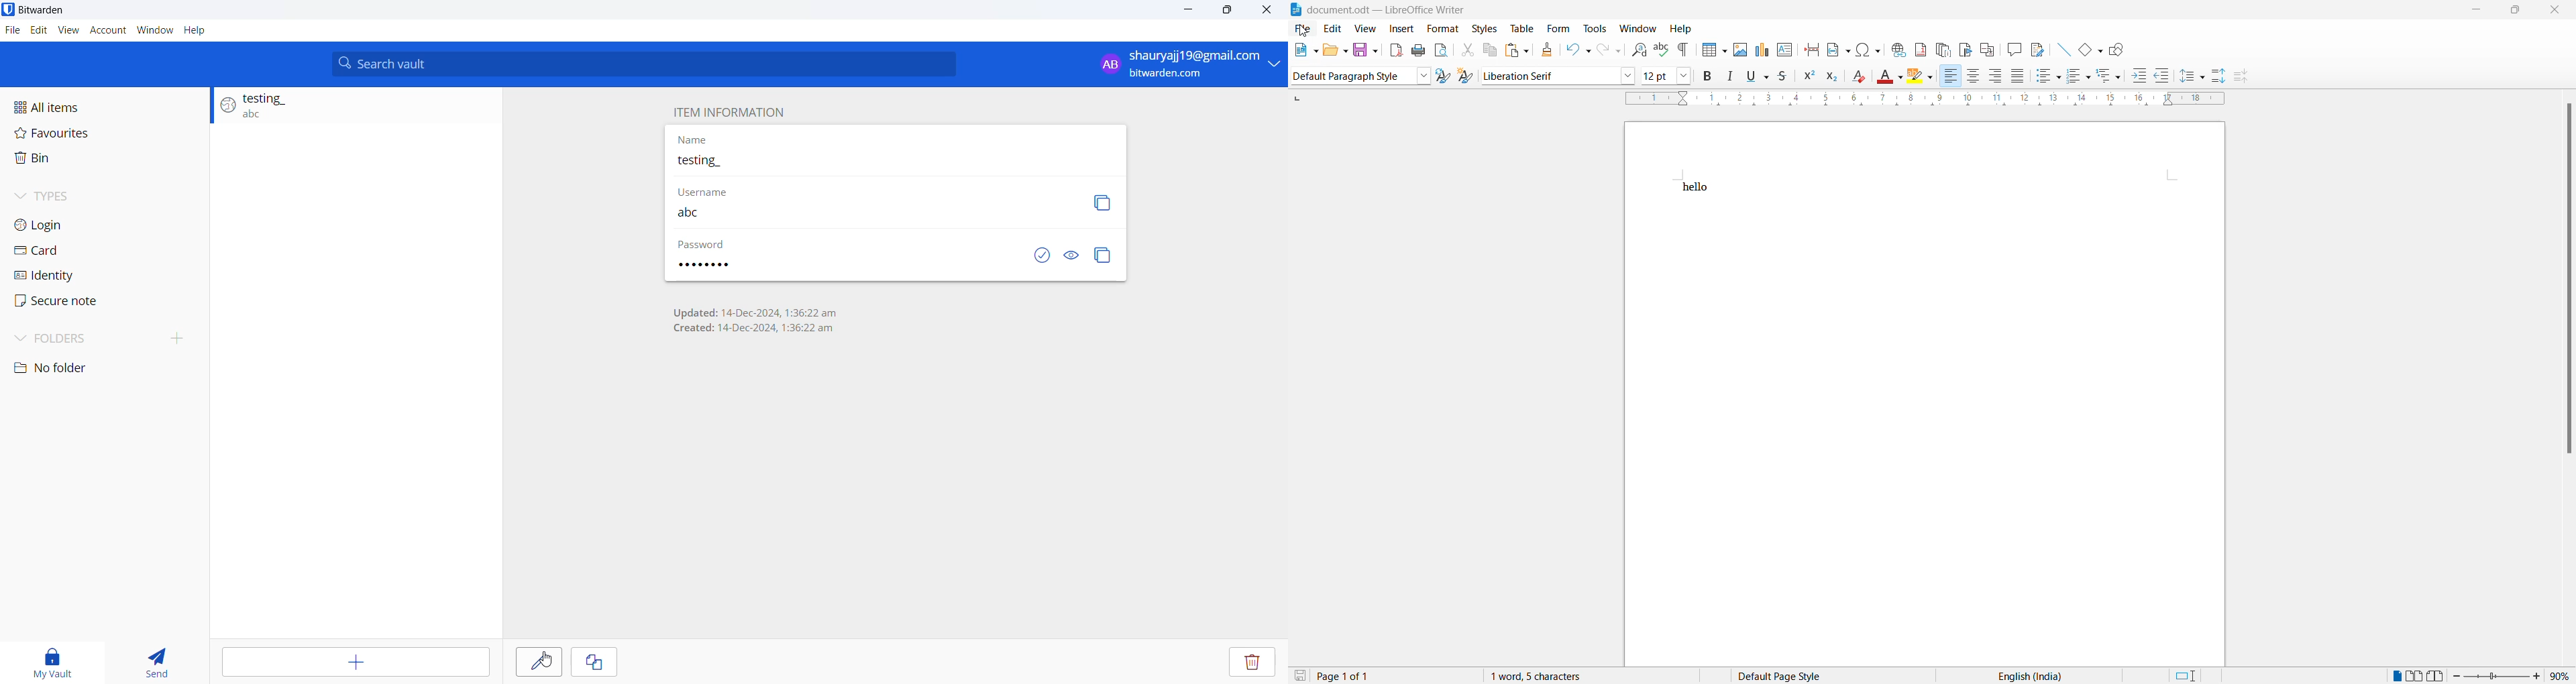  What do you see at coordinates (1607, 50) in the screenshot?
I see `Redo` at bounding box center [1607, 50].